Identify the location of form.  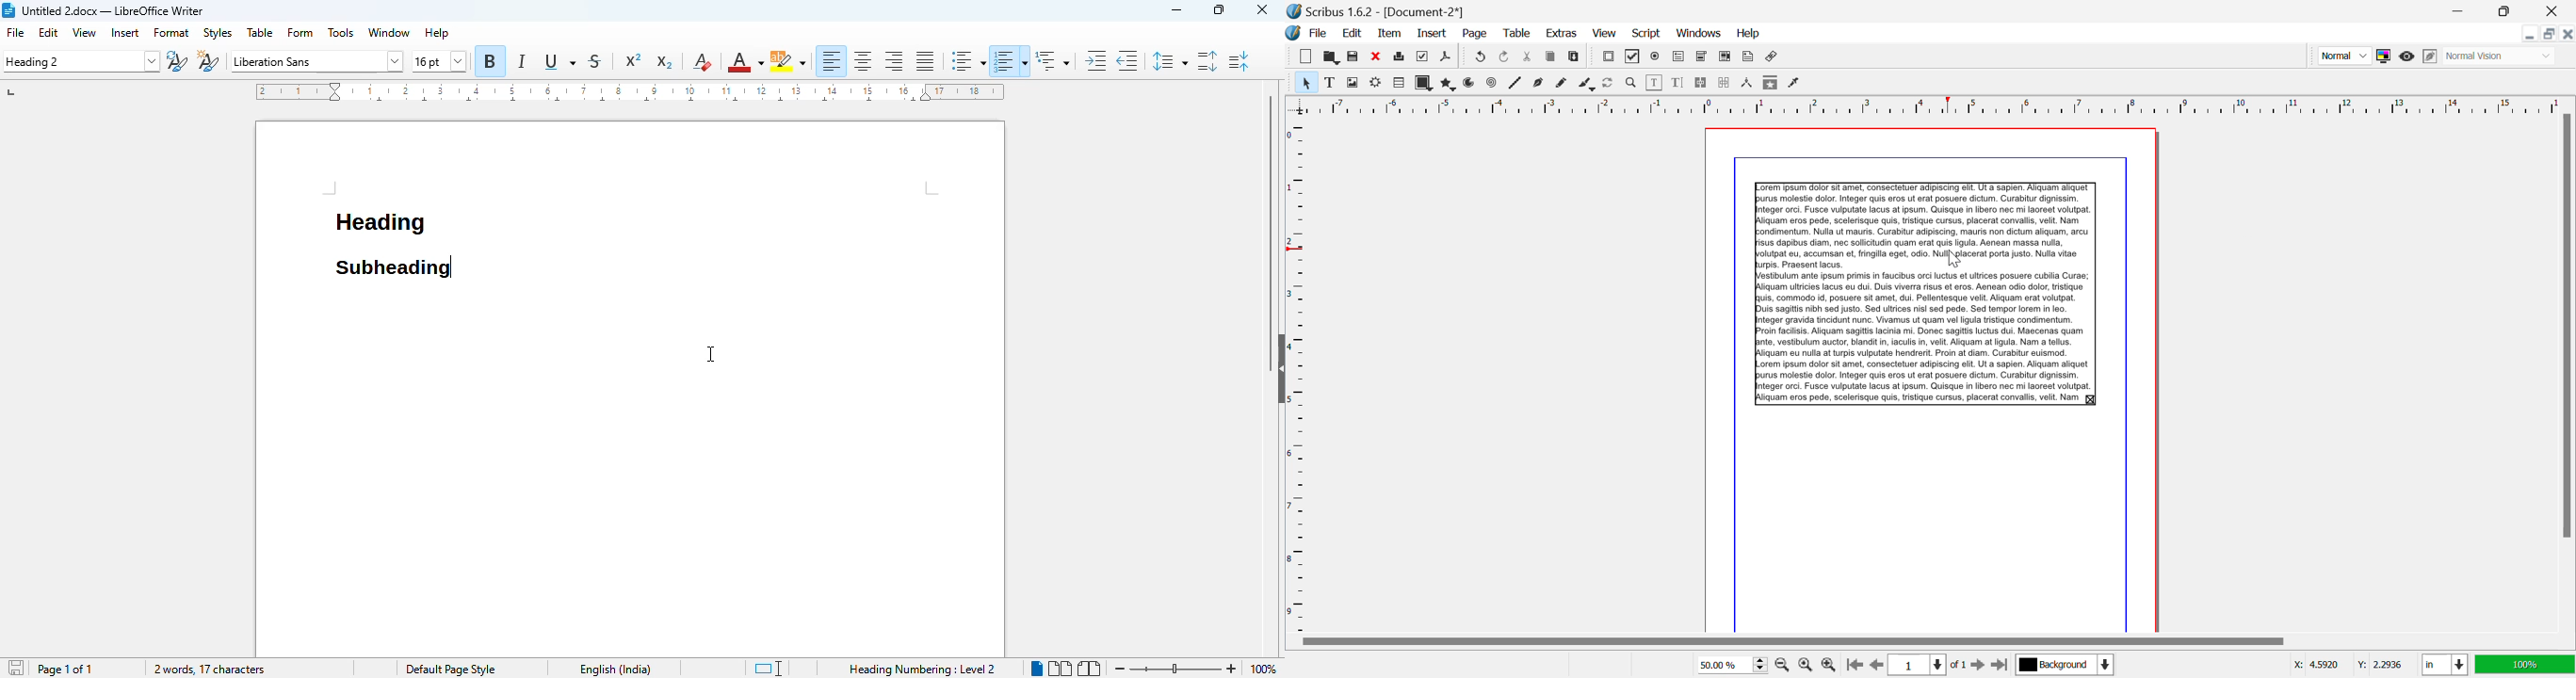
(301, 32).